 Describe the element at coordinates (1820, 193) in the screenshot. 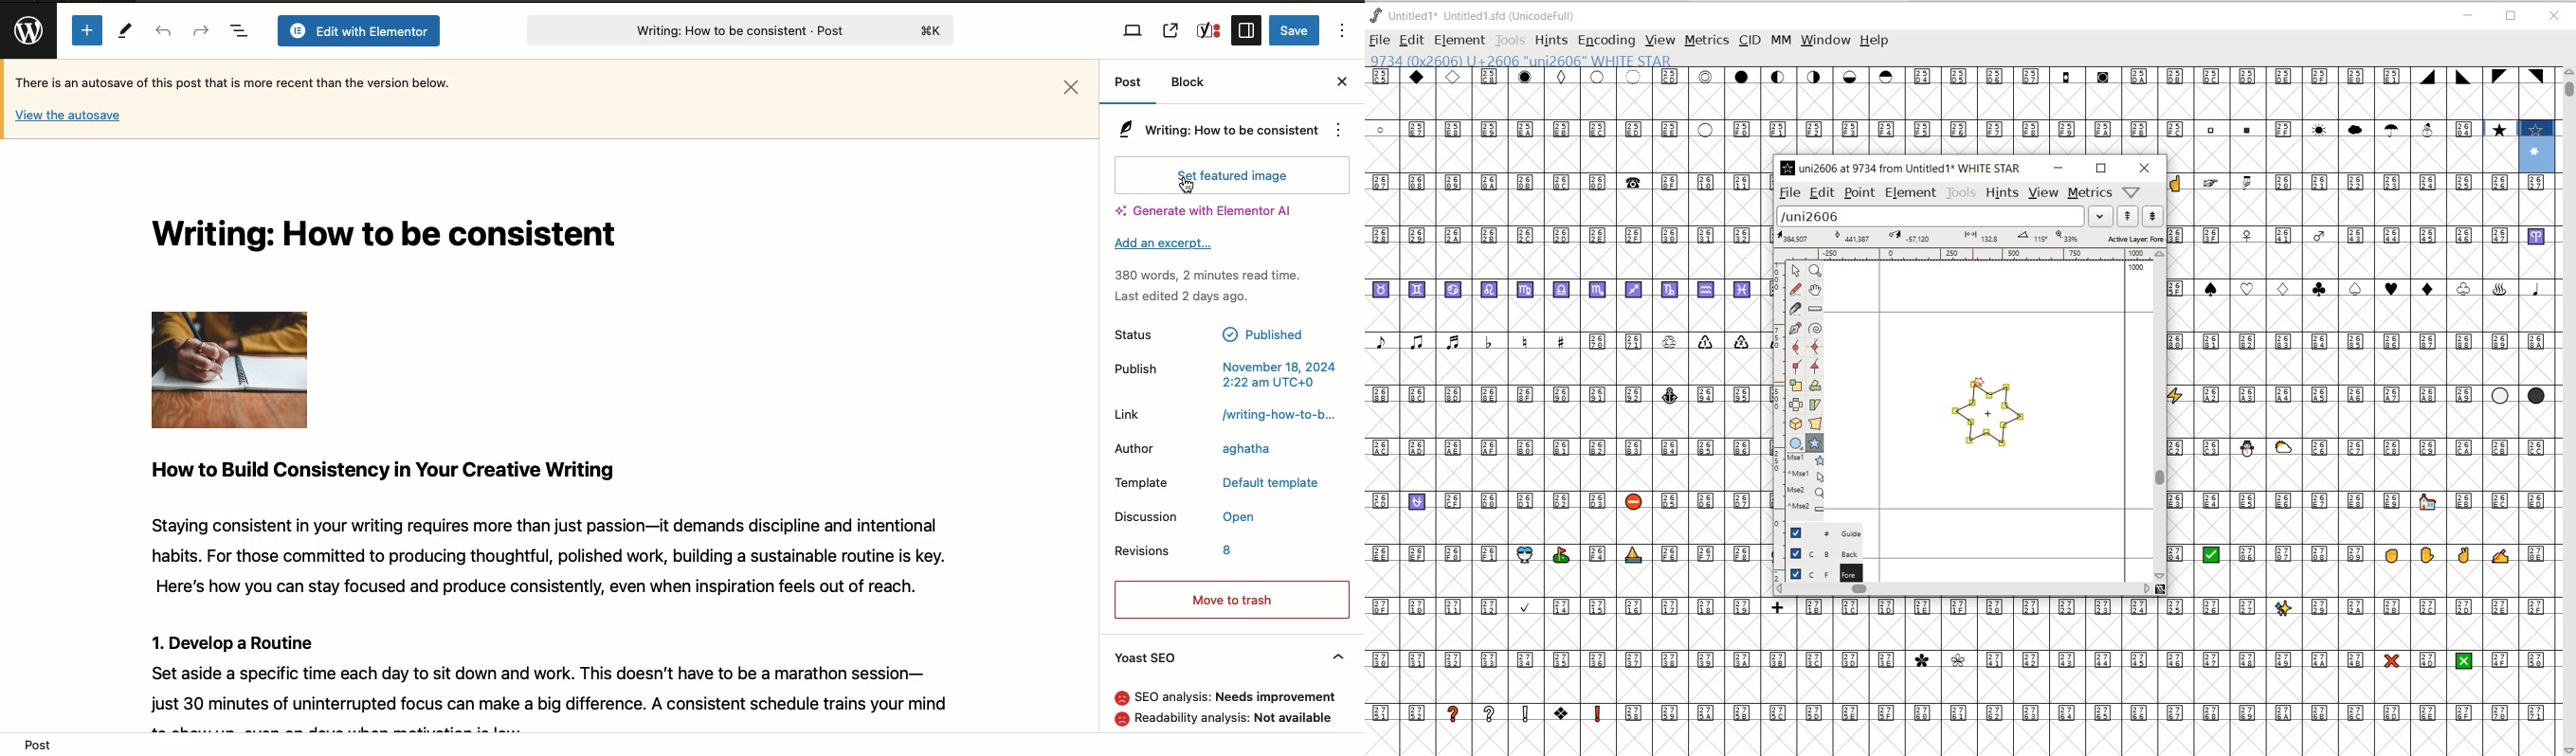

I see `EDIT` at that location.